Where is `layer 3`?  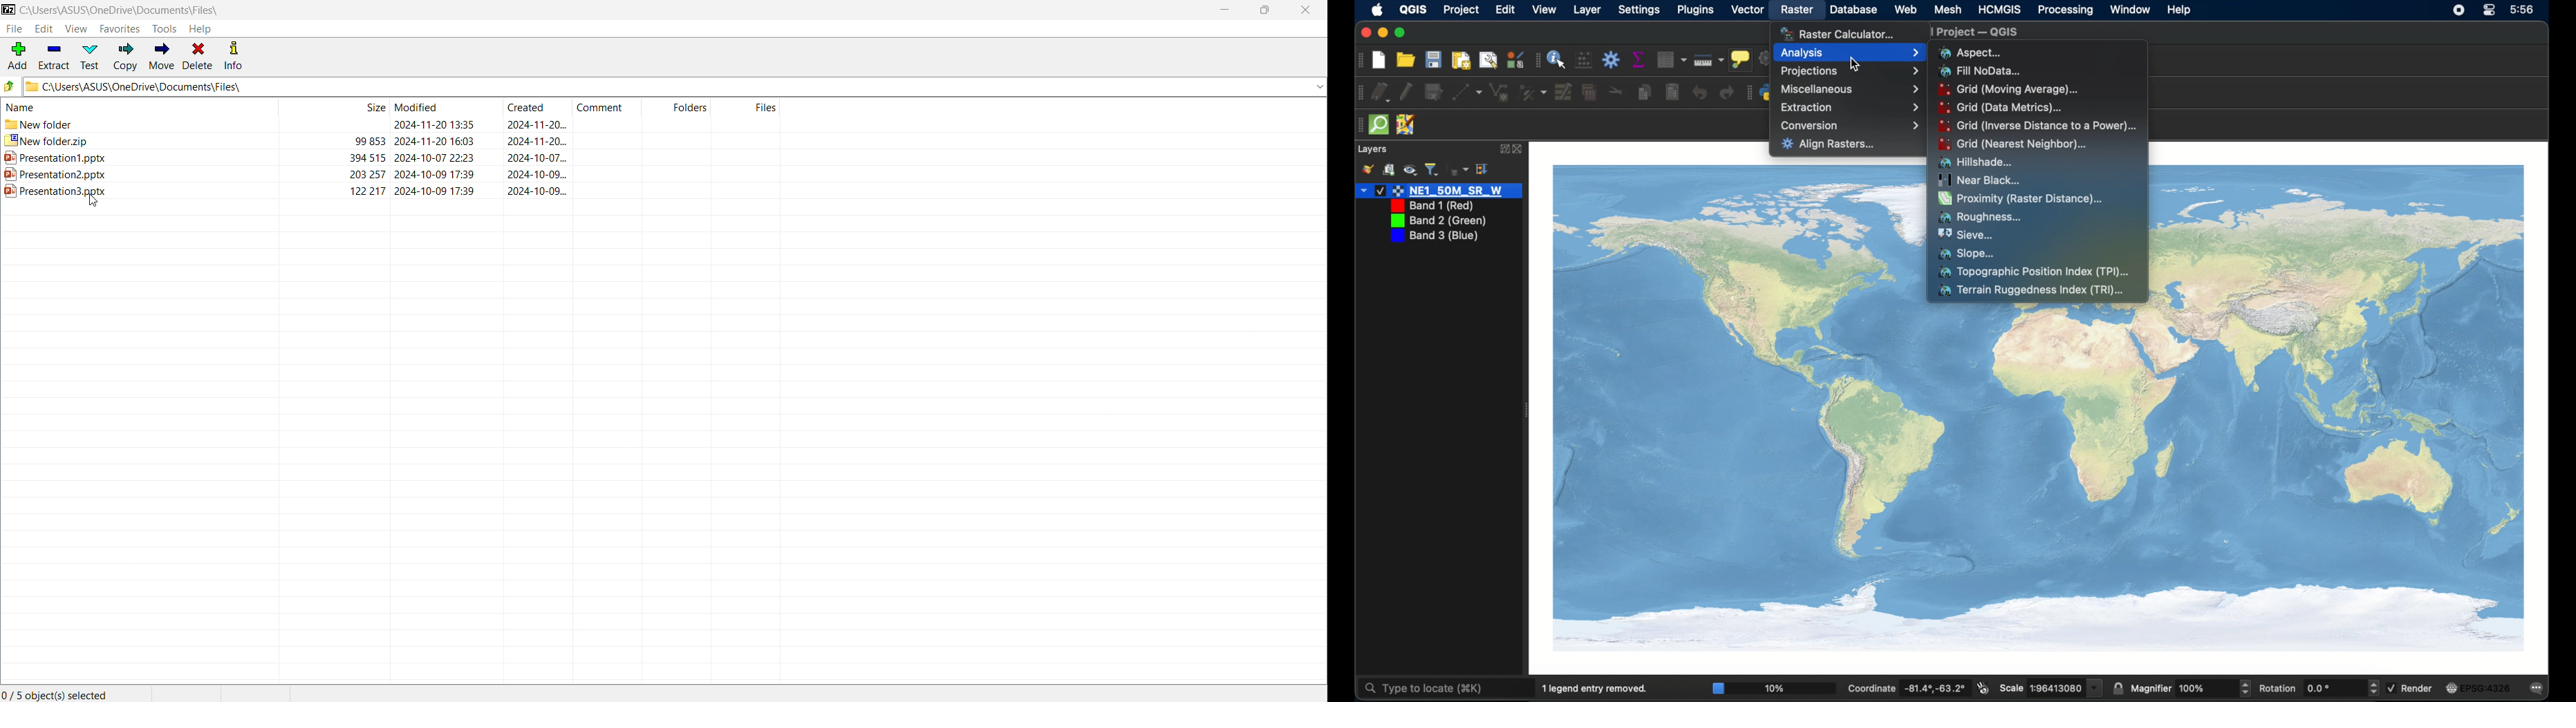 layer 3 is located at coordinates (1437, 220).